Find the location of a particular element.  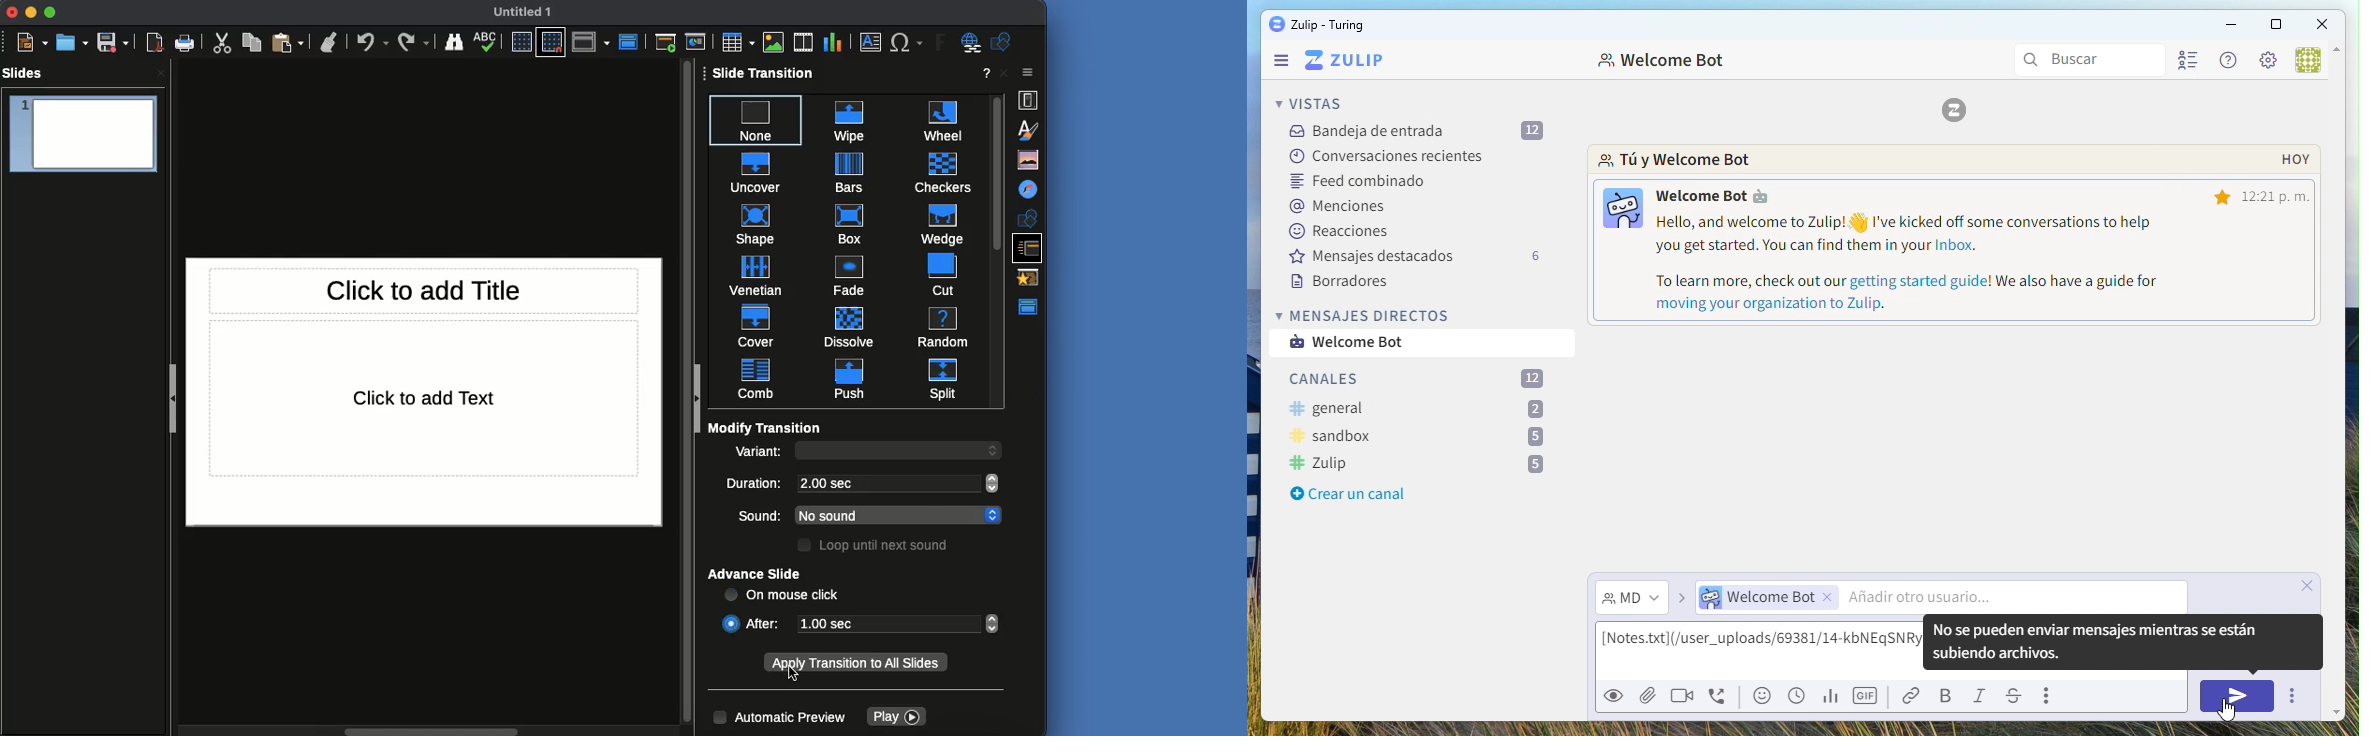

attachment is located at coordinates (1646, 694).